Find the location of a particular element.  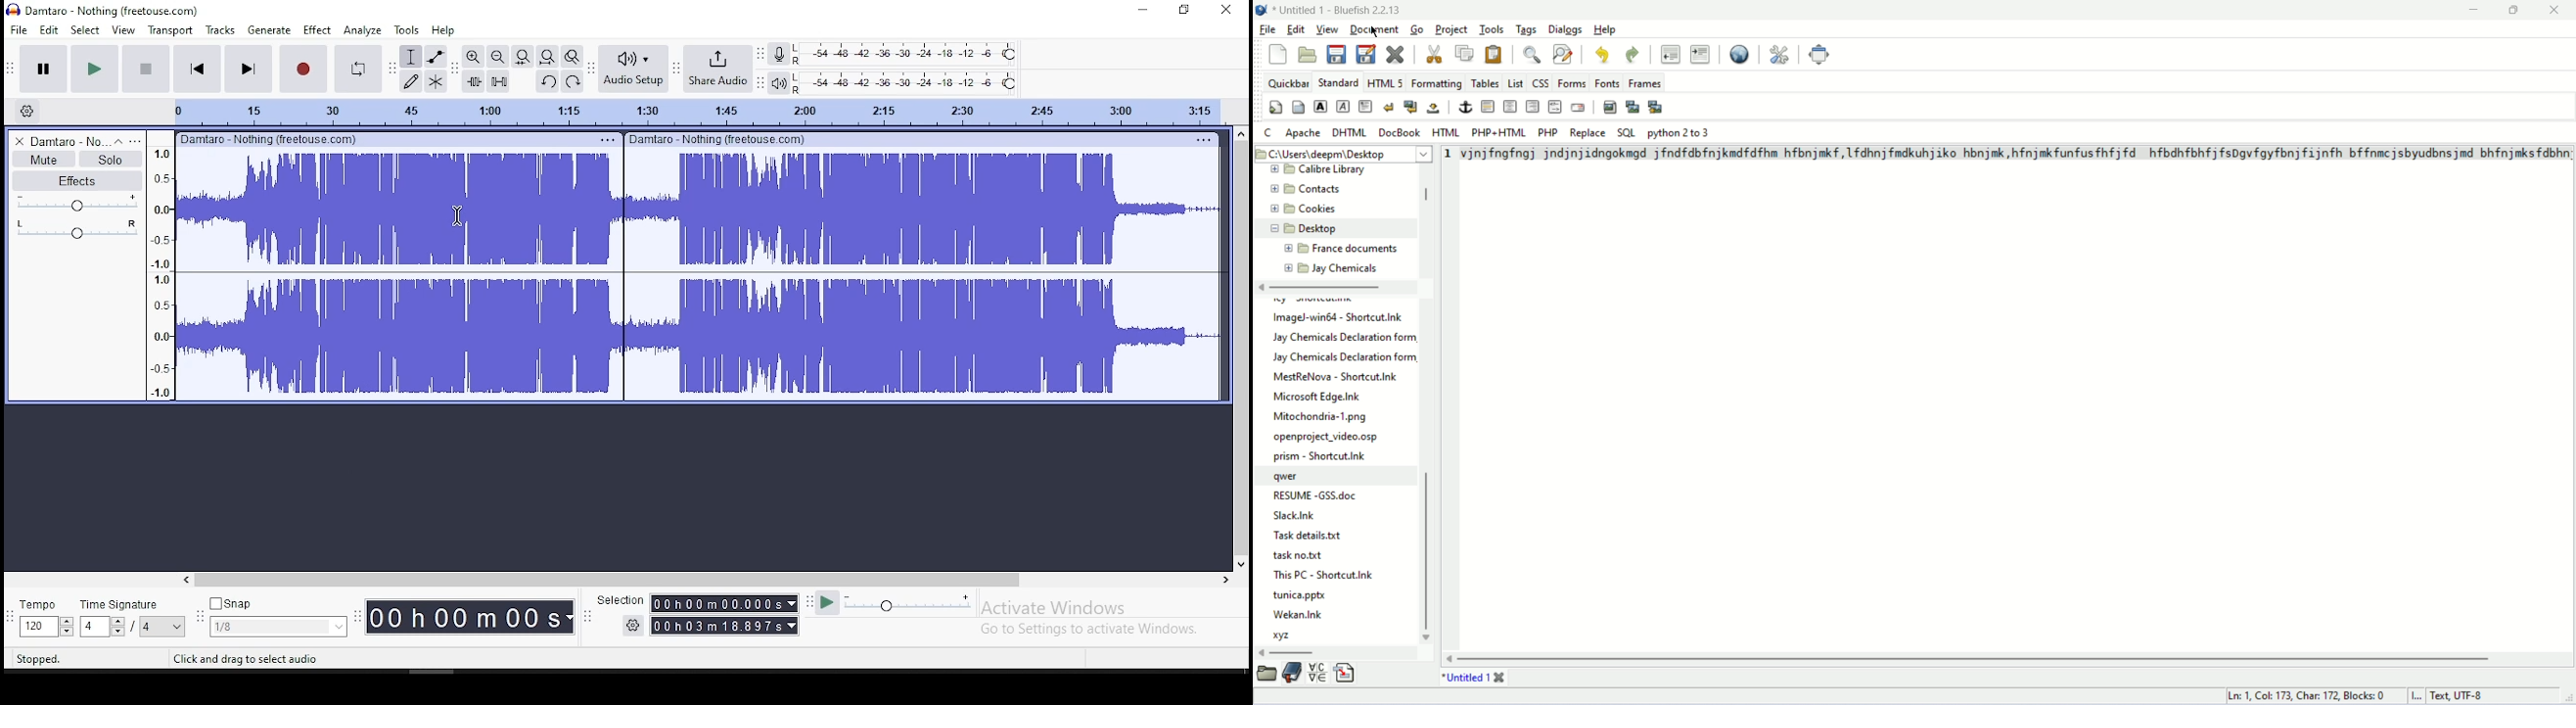

horizontal rule is located at coordinates (1488, 106).